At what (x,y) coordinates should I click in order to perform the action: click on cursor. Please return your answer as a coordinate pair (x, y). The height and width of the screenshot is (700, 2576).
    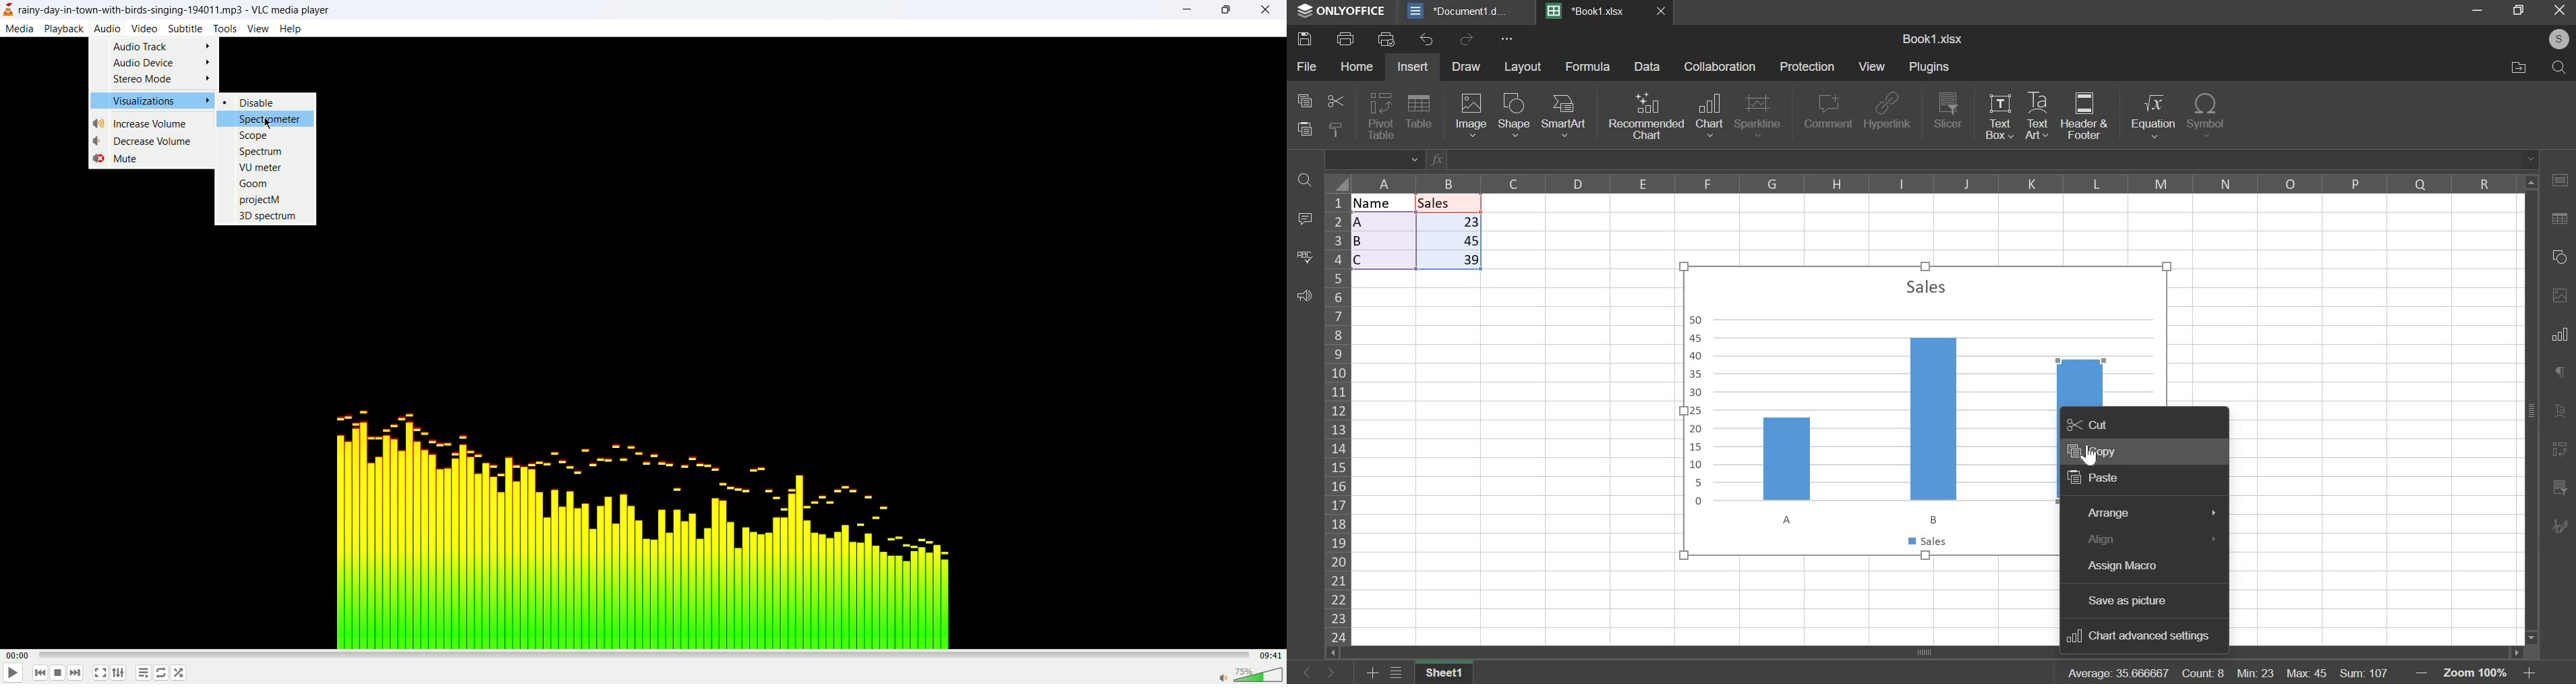
    Looking at the image, I should click on (272, 125).